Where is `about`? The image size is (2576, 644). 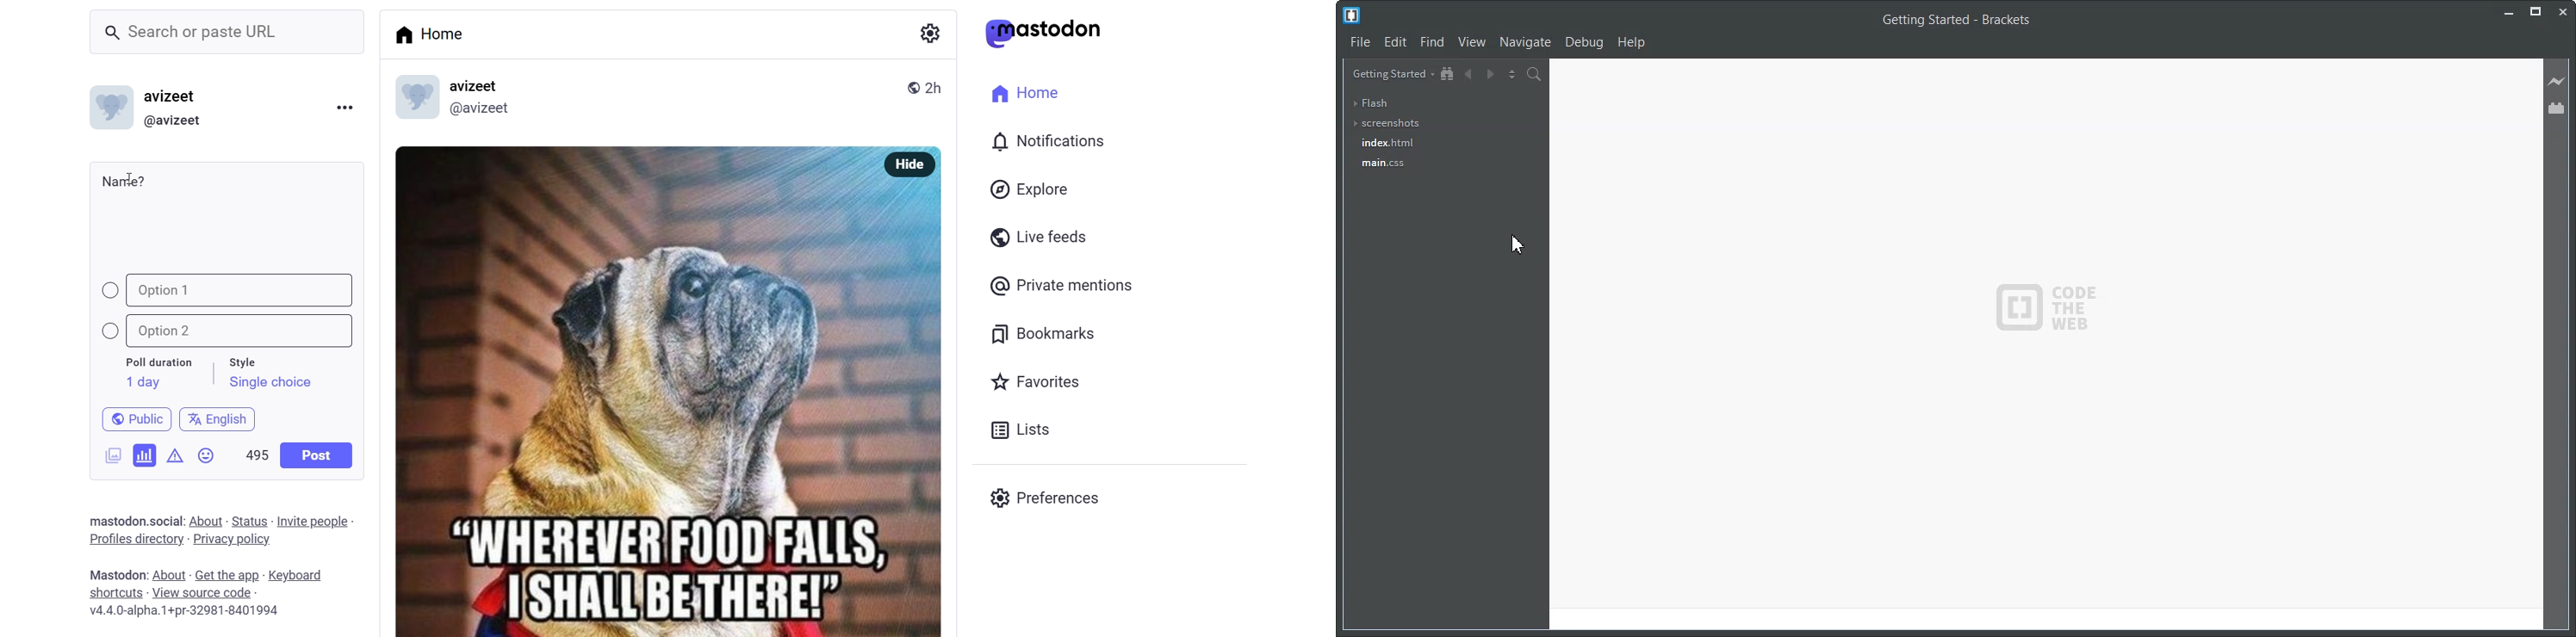
about is located at coordinates (167, 575).